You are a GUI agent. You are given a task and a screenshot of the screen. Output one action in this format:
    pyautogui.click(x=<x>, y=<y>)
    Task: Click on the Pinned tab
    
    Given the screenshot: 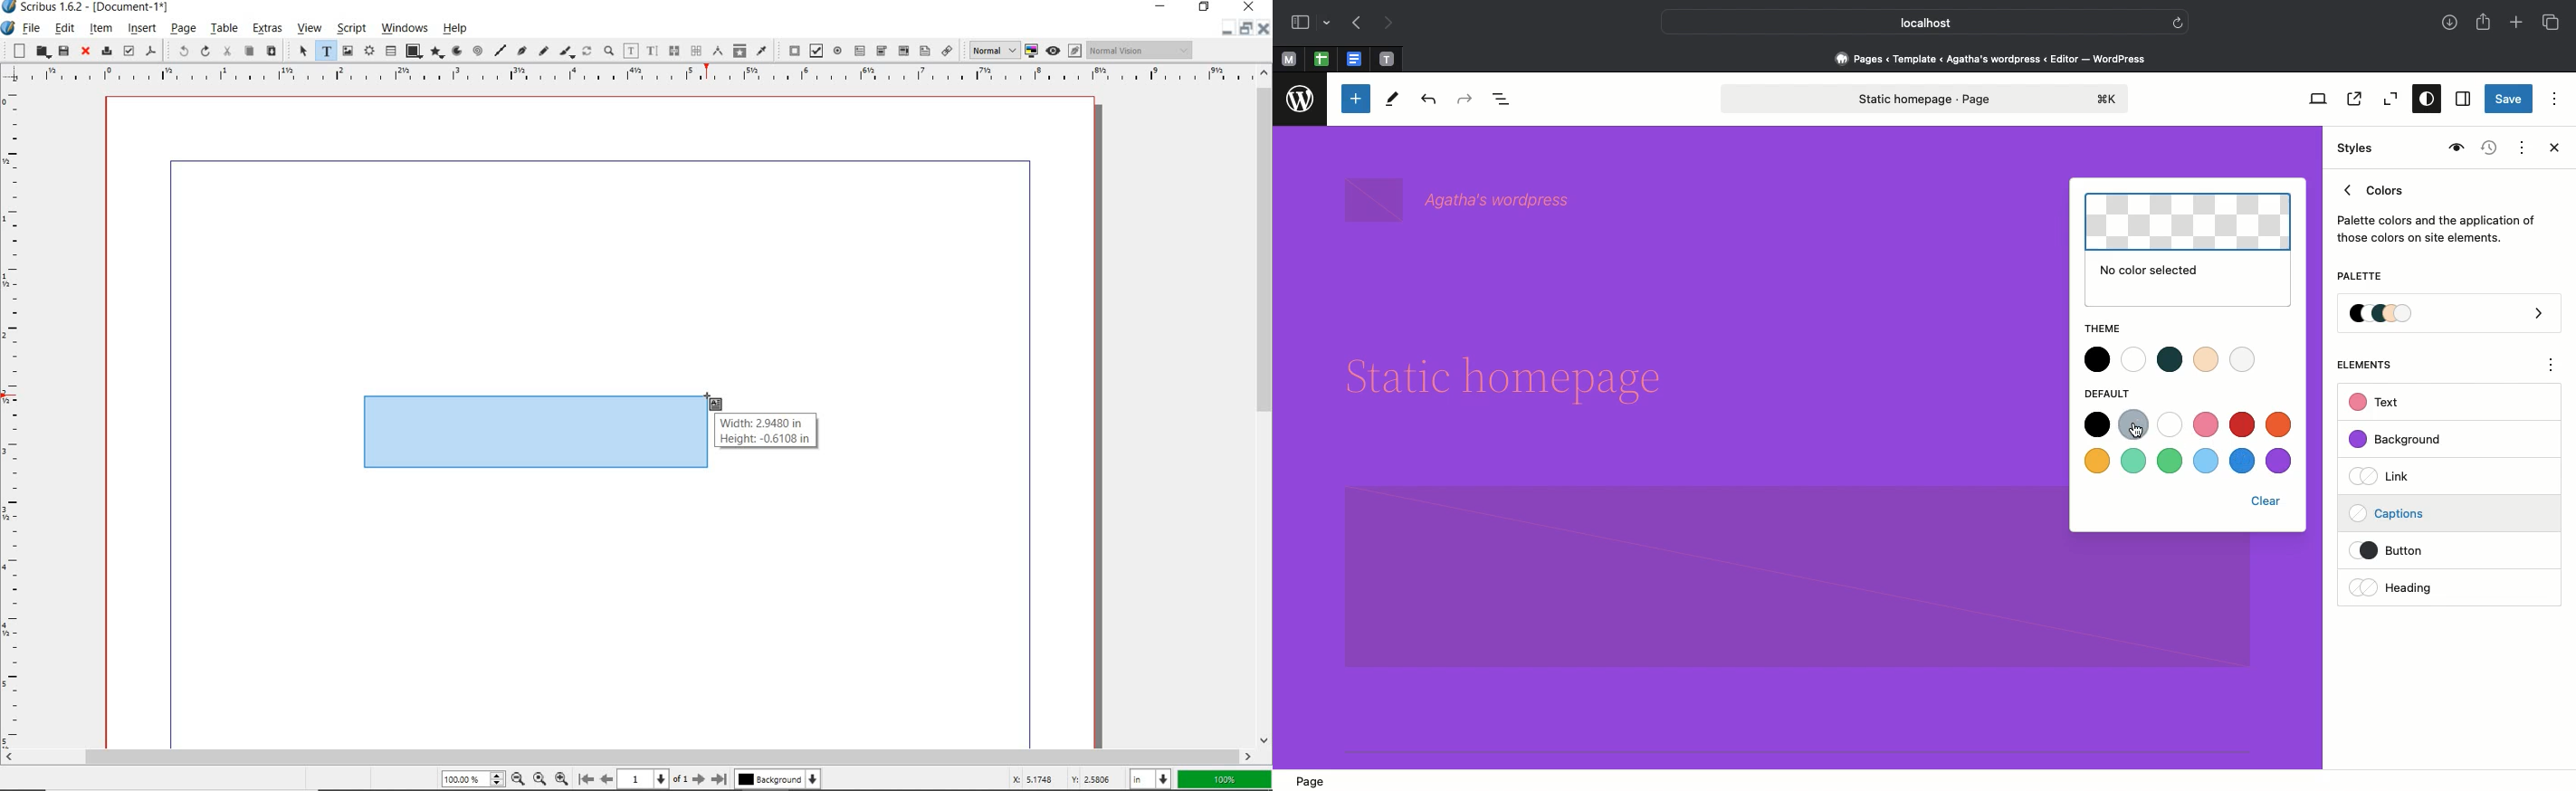 What is the action you would take?
    pyautogui.click(x=1321, y=60)
    